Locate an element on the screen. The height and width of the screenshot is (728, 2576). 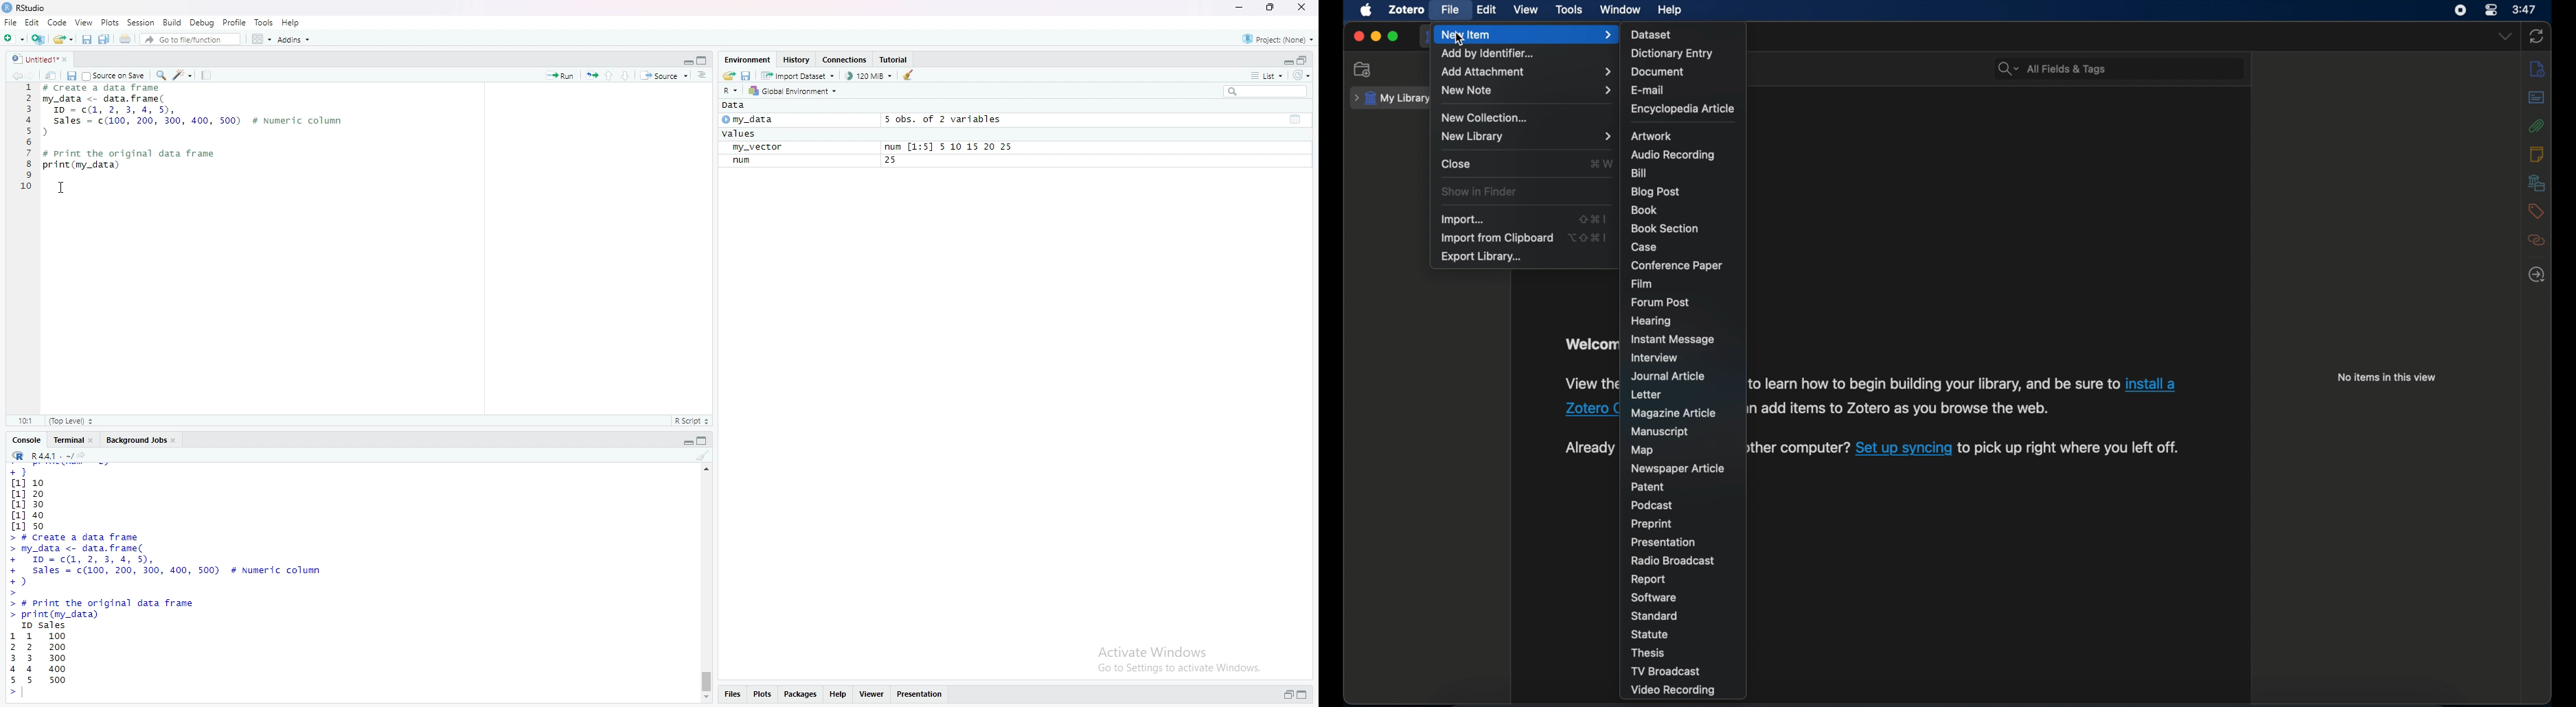
print data frame function is located at coordinates (115, 609).